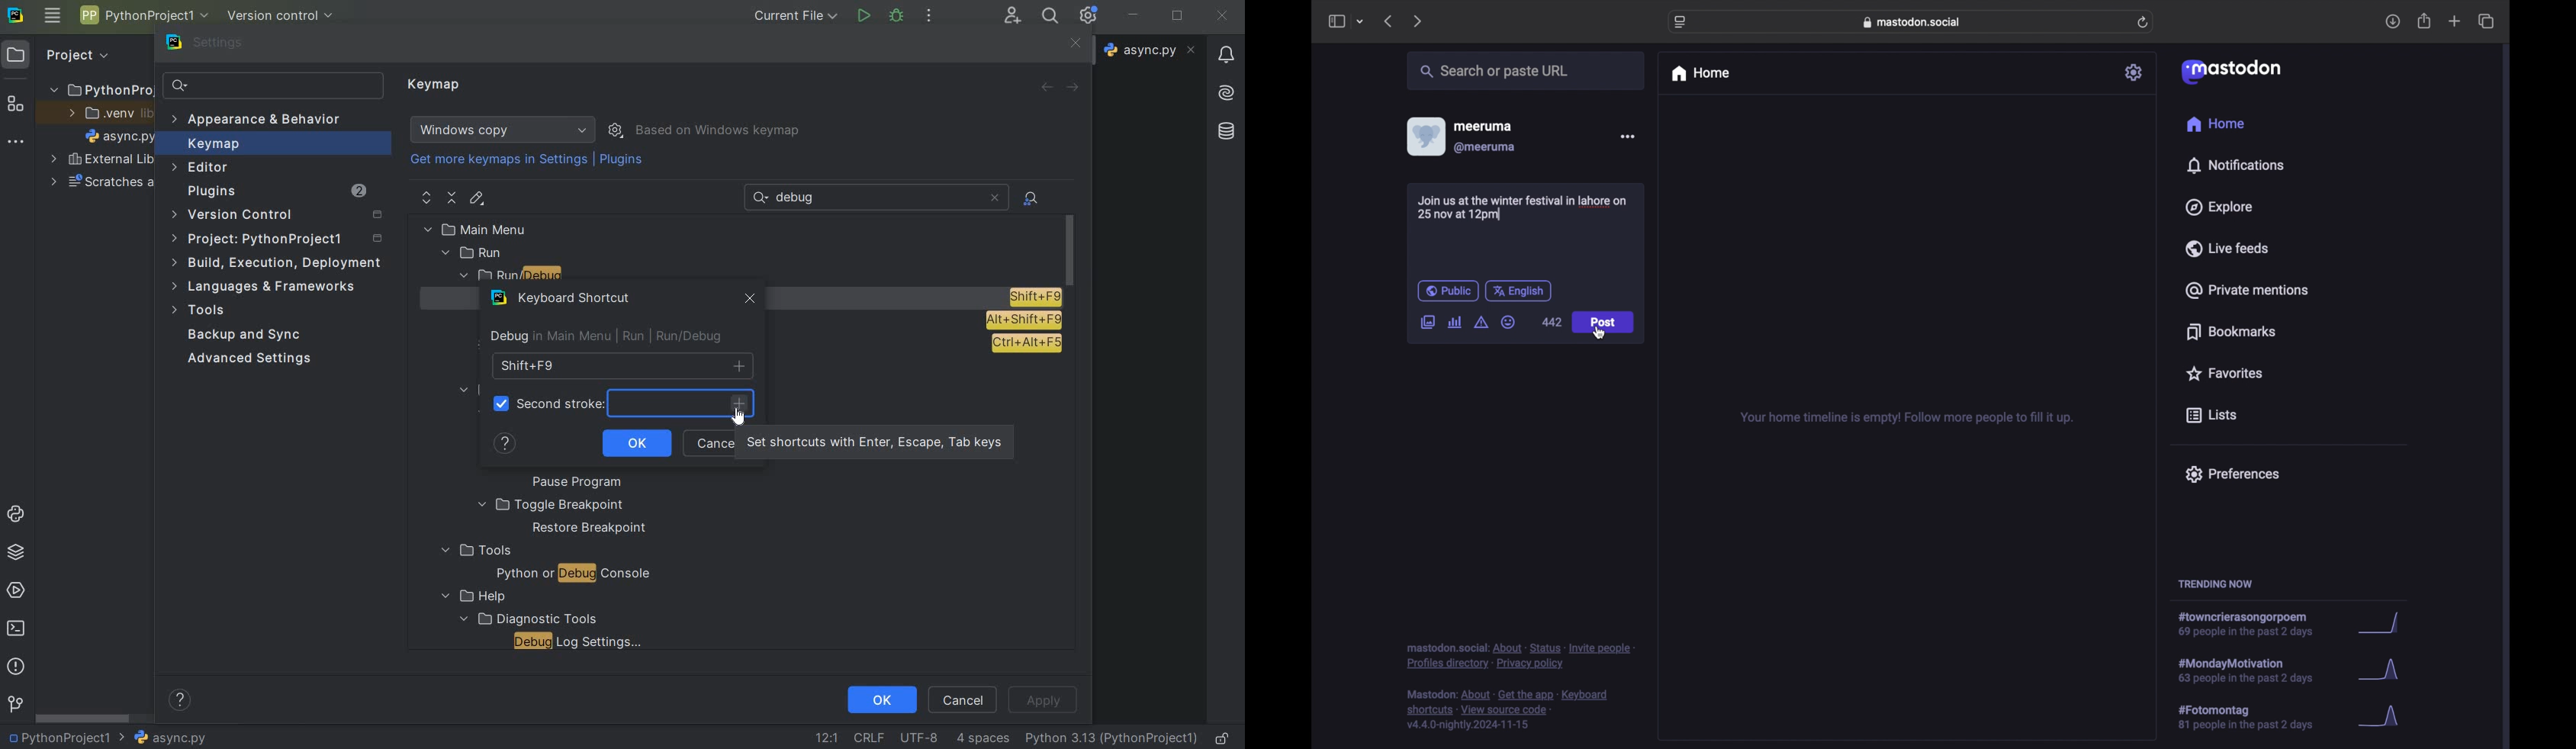 The height and width of the screenshot is (756, 2576). Describe the element at coordinates (452, 198) in the screenshot. I see `collapse all` at that location.